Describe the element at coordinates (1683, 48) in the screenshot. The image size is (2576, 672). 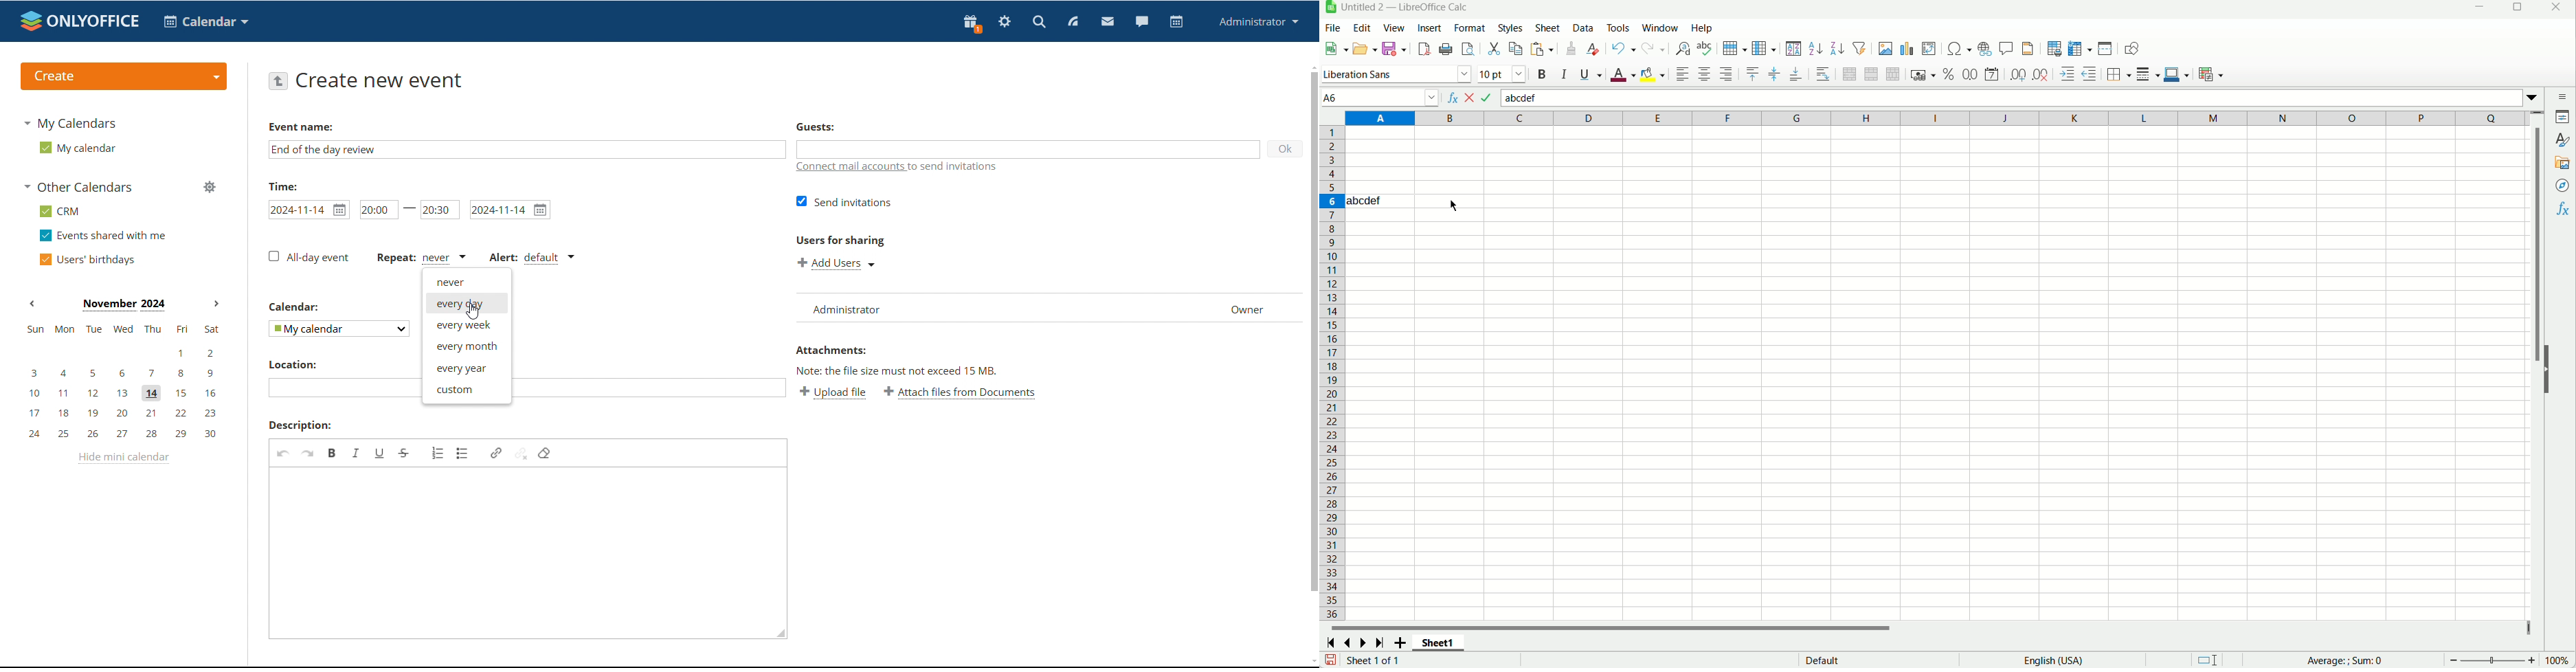
I see `find and replace` at that location.